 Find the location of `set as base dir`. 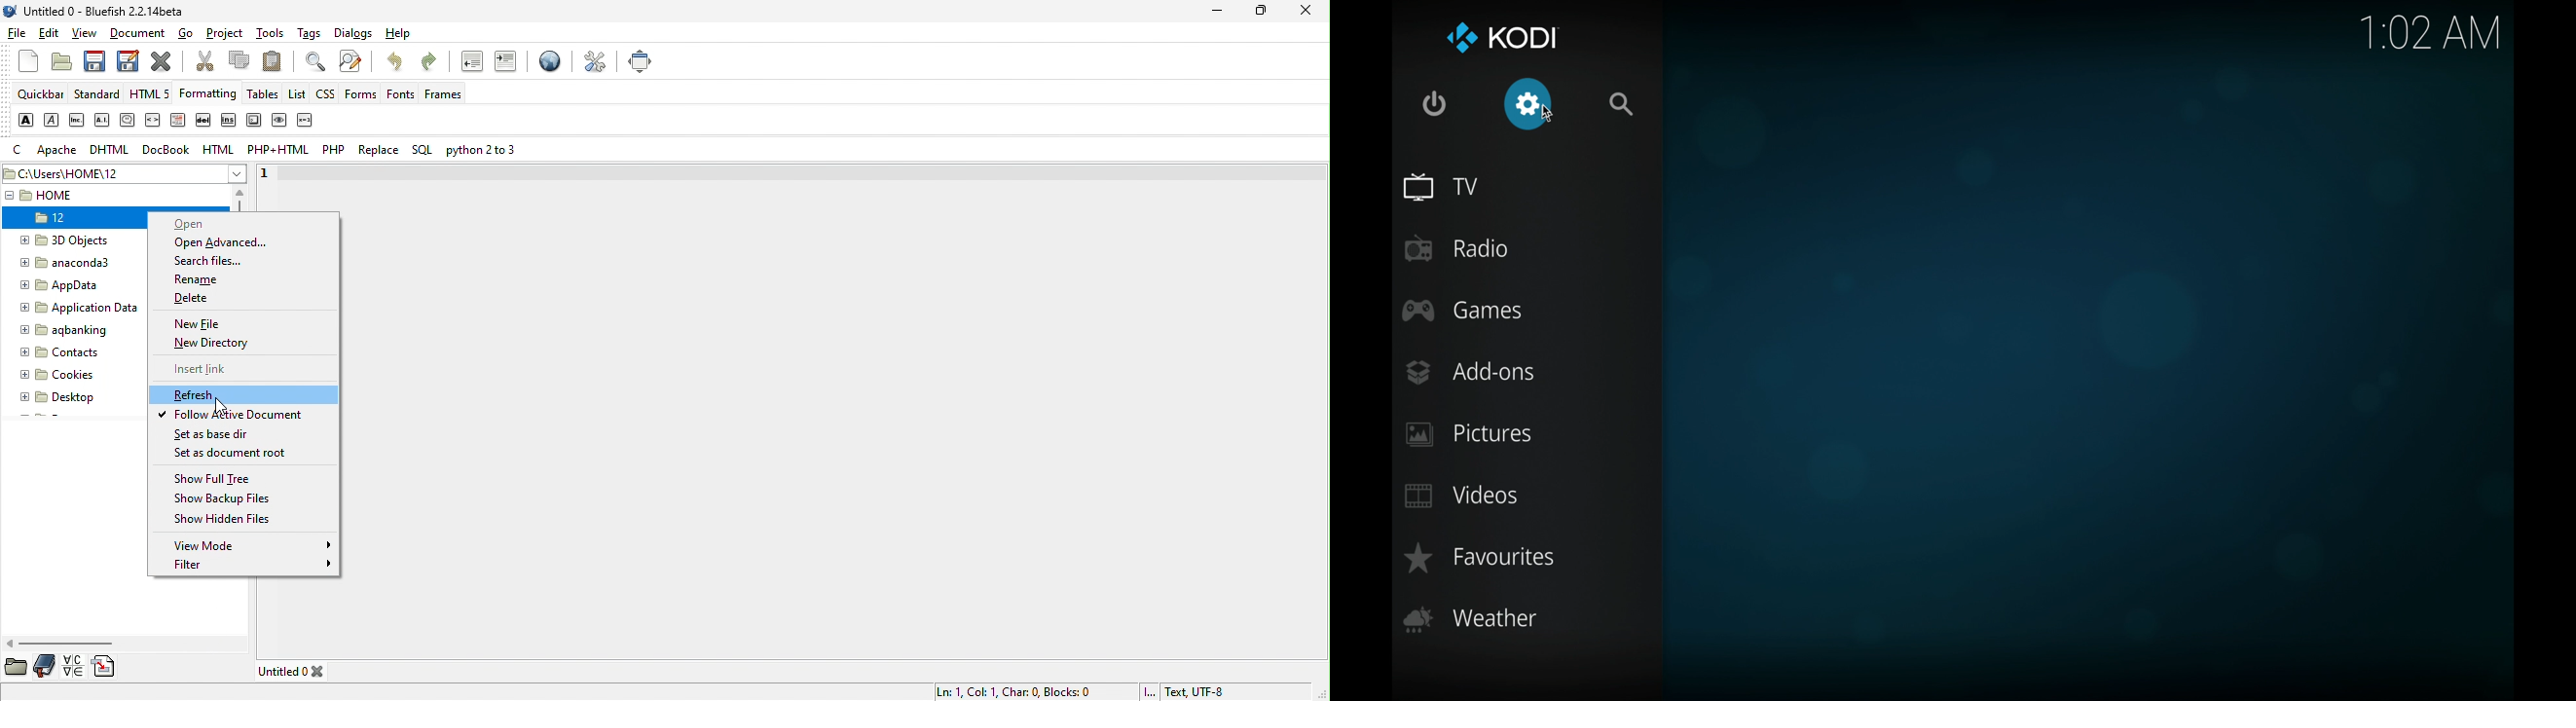

set as base dir is located at coordinates (222, 436).